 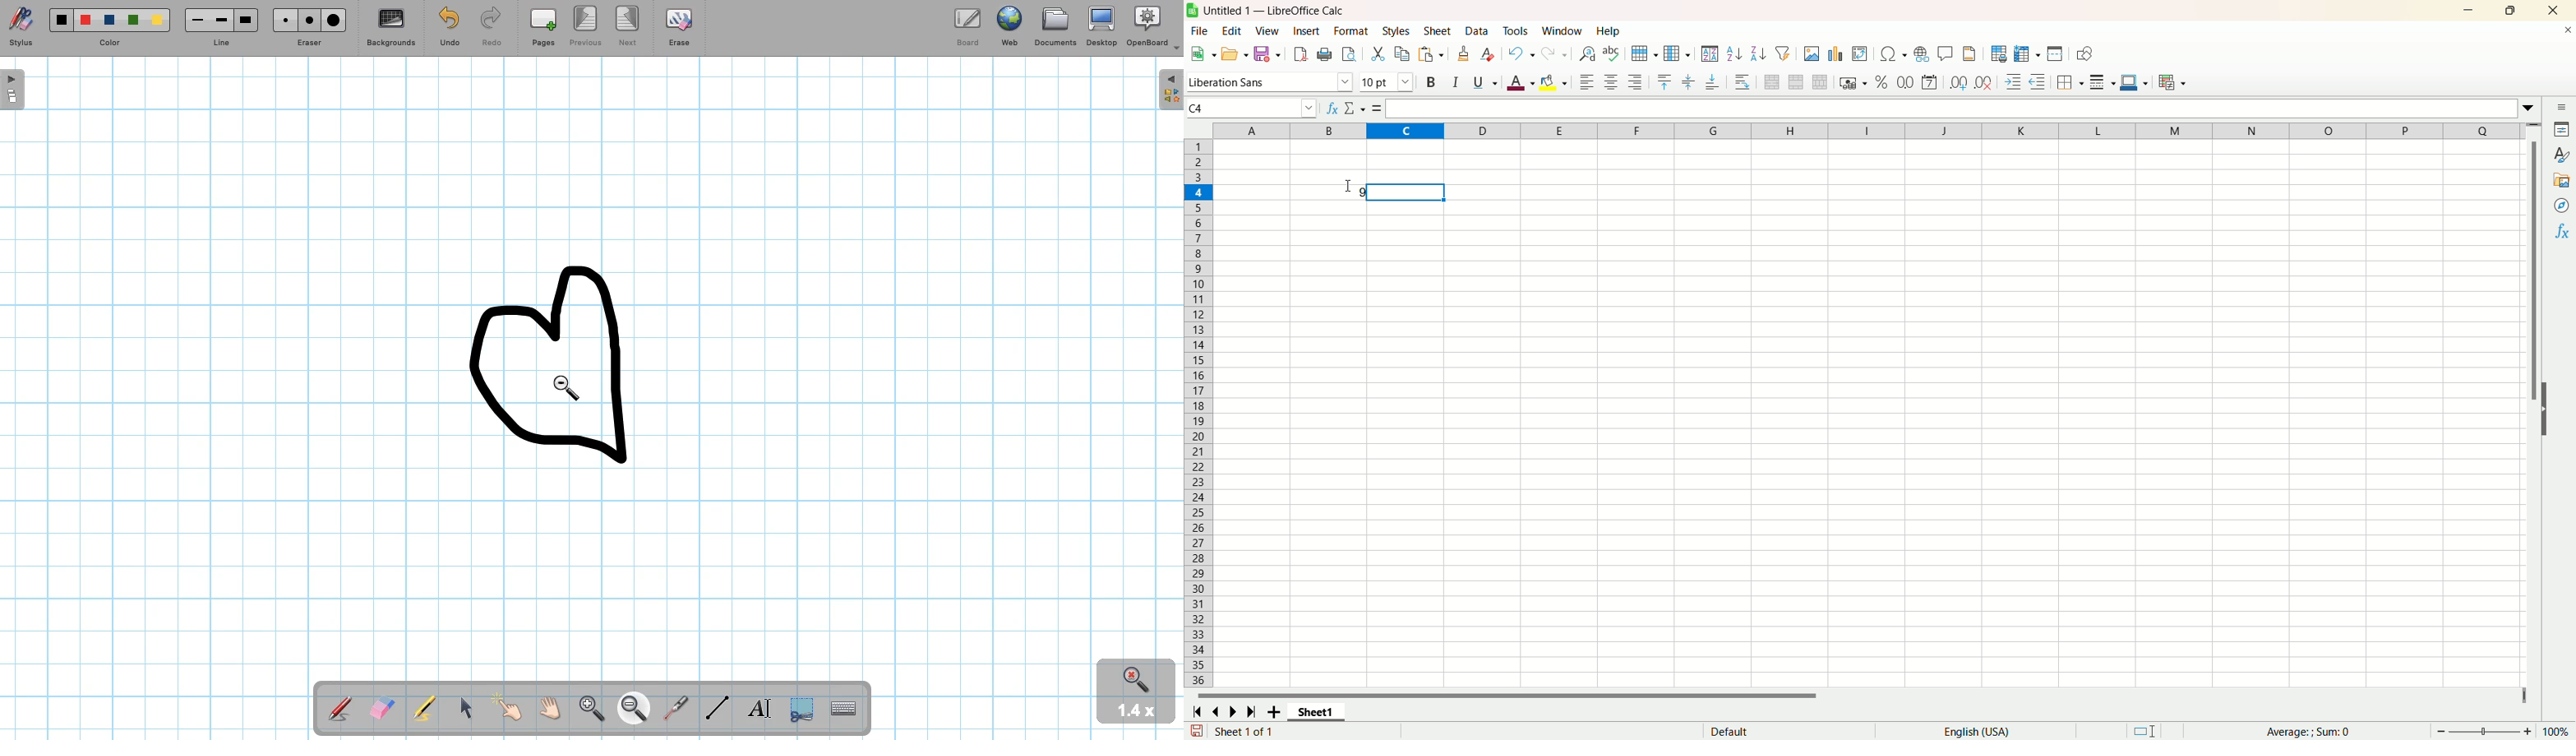 I want to click on text color, so click(x=1517, y=85).